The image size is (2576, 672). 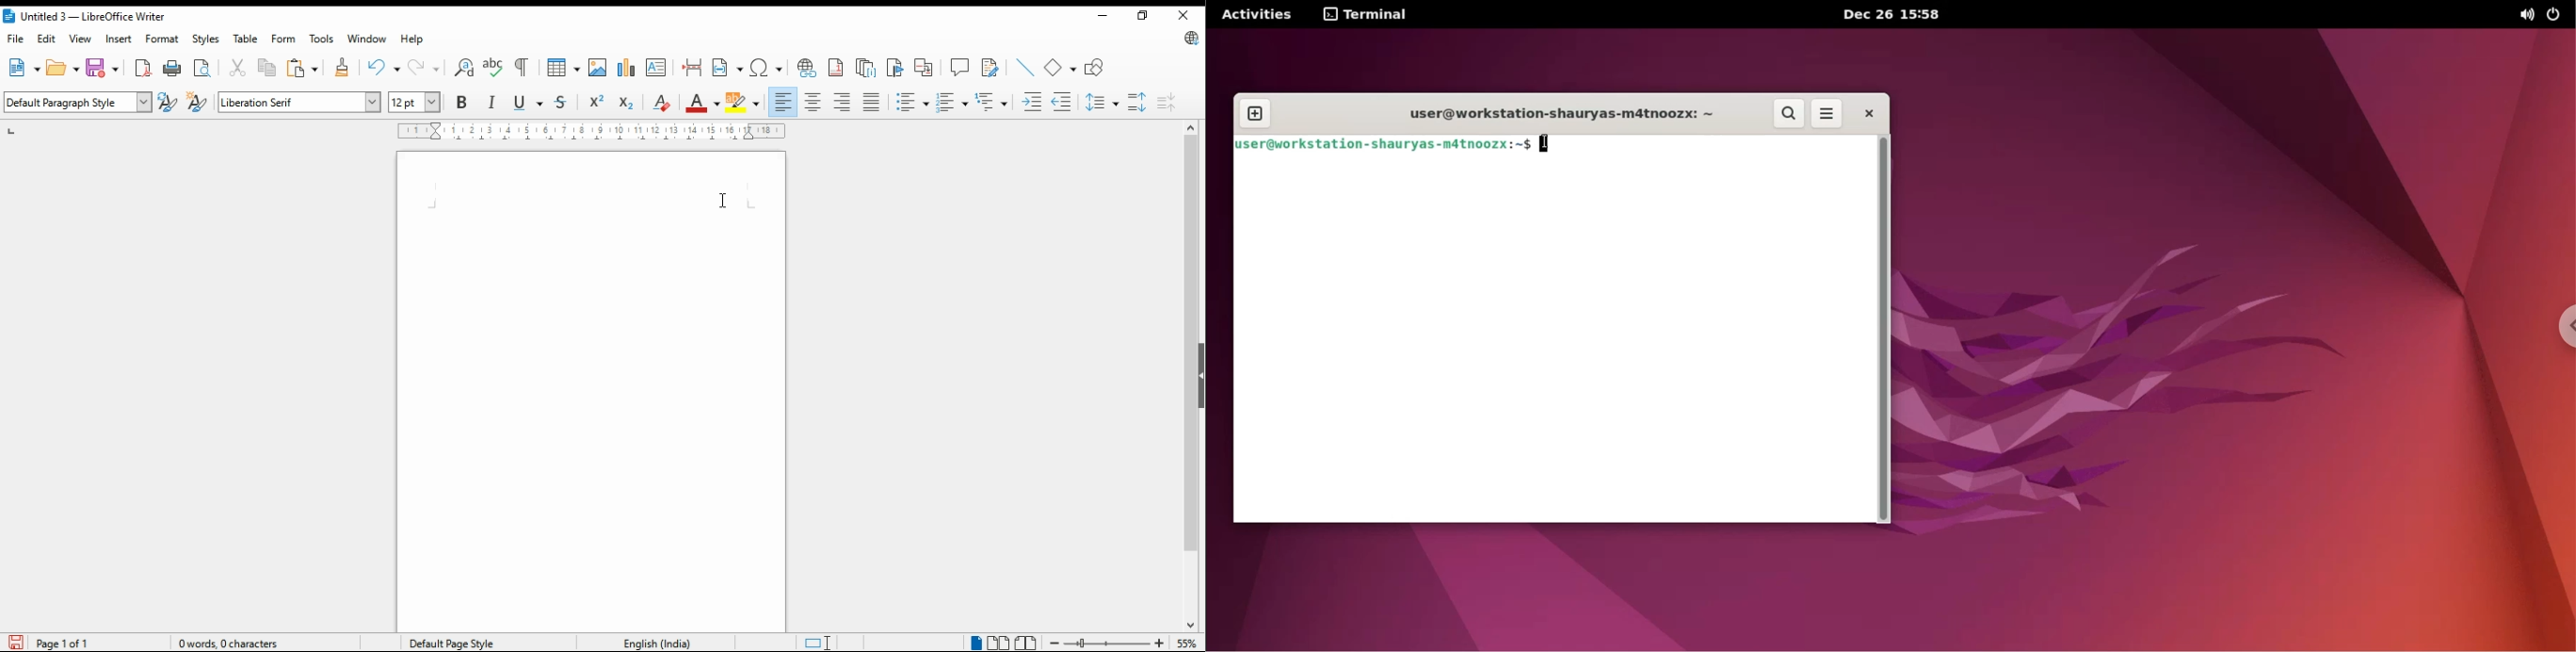 I want to click on remove direct formatting, so click(x=661, y=102).